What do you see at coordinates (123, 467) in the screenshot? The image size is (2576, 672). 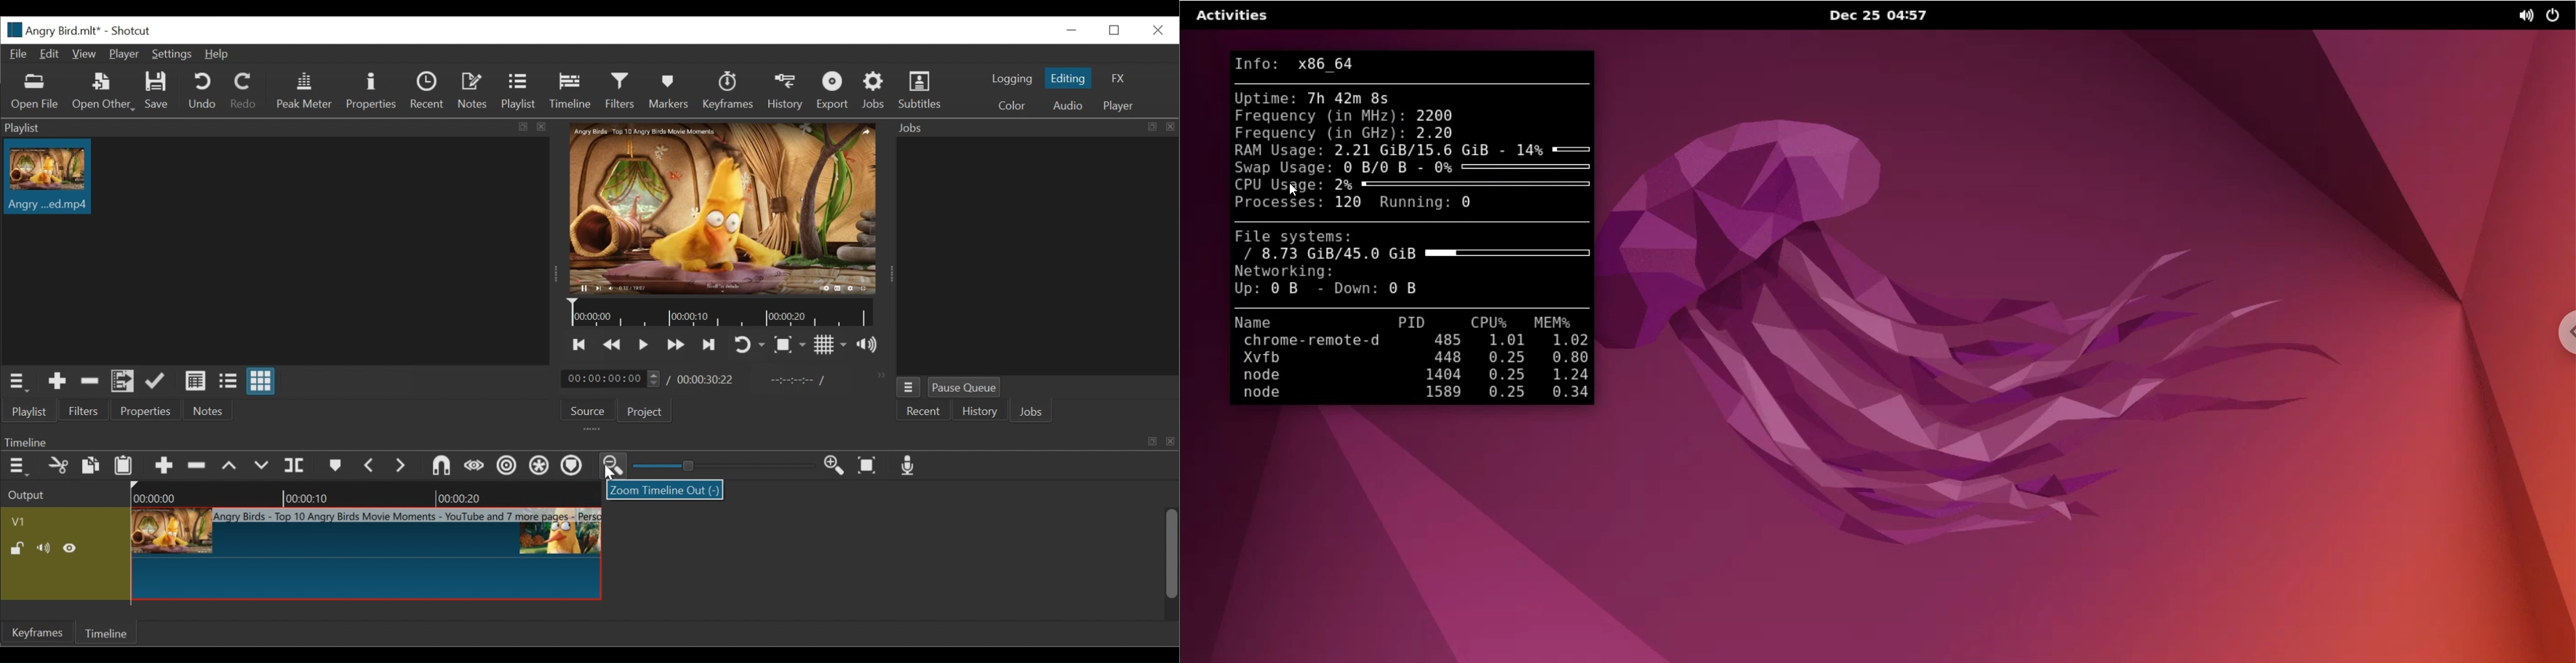 I see `Paste` at bounding box center [123, 467].